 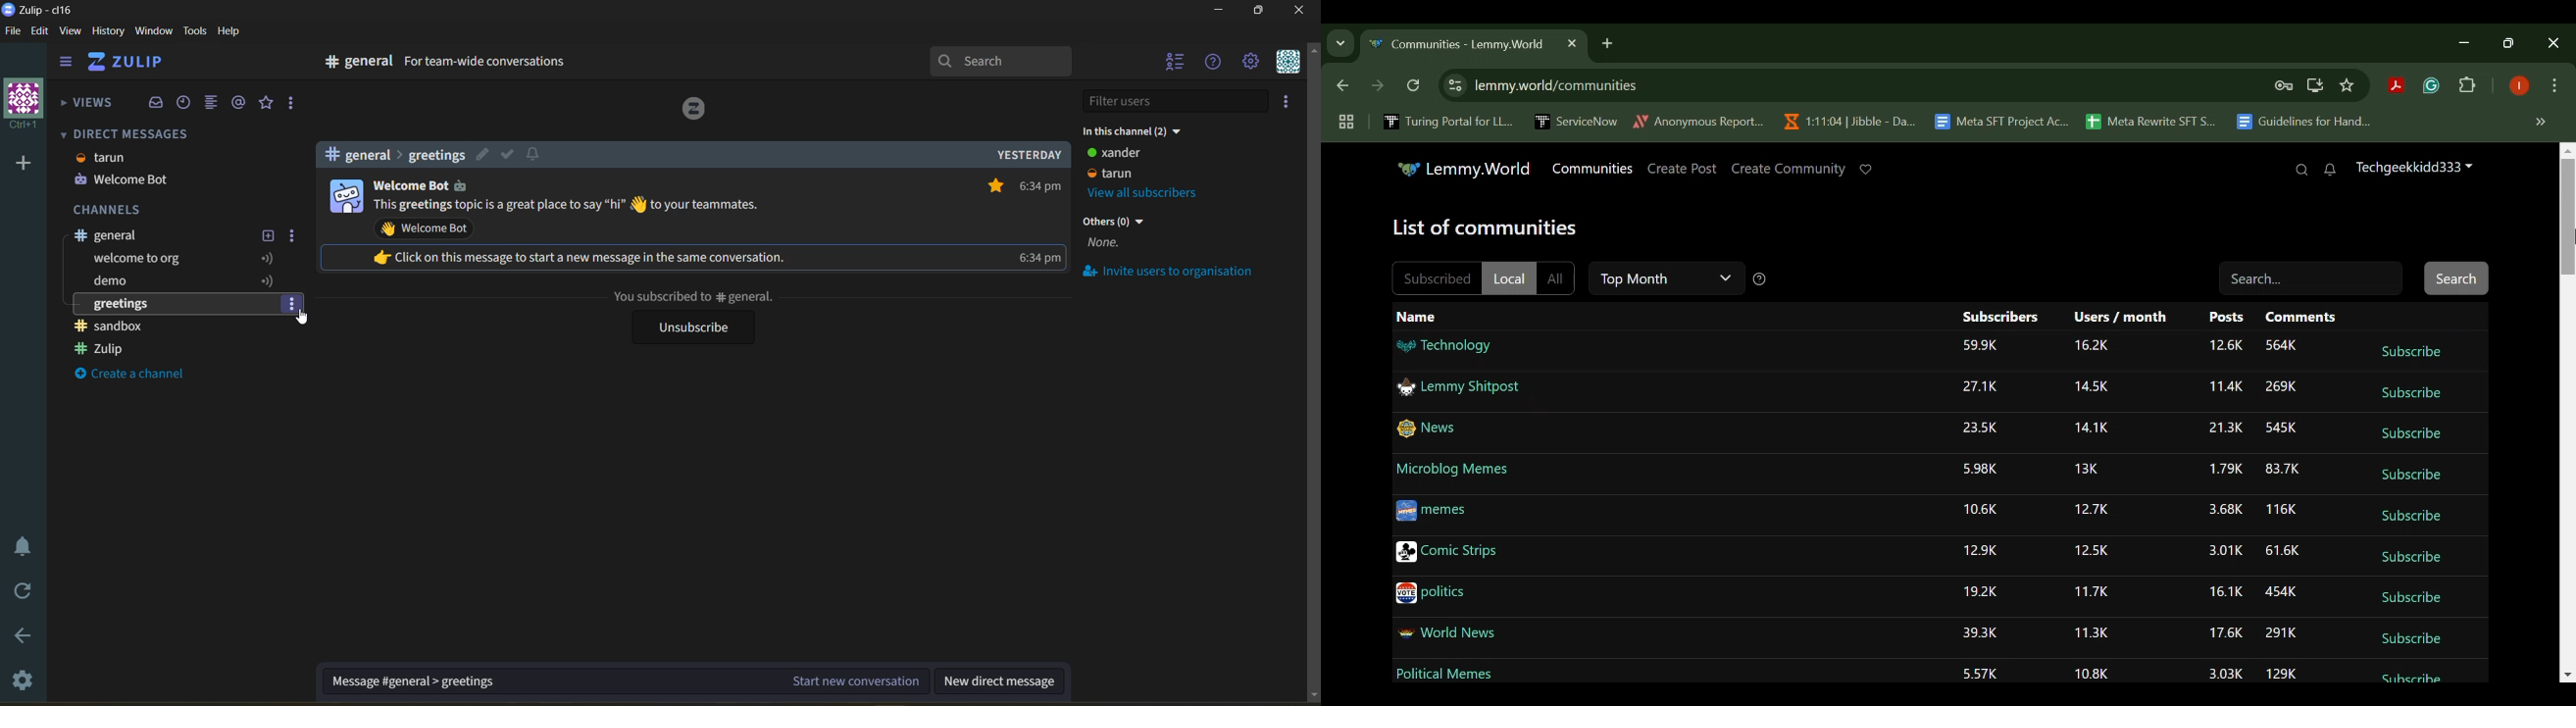 I want to click on Subscribers, so click(x=2000, y=318).